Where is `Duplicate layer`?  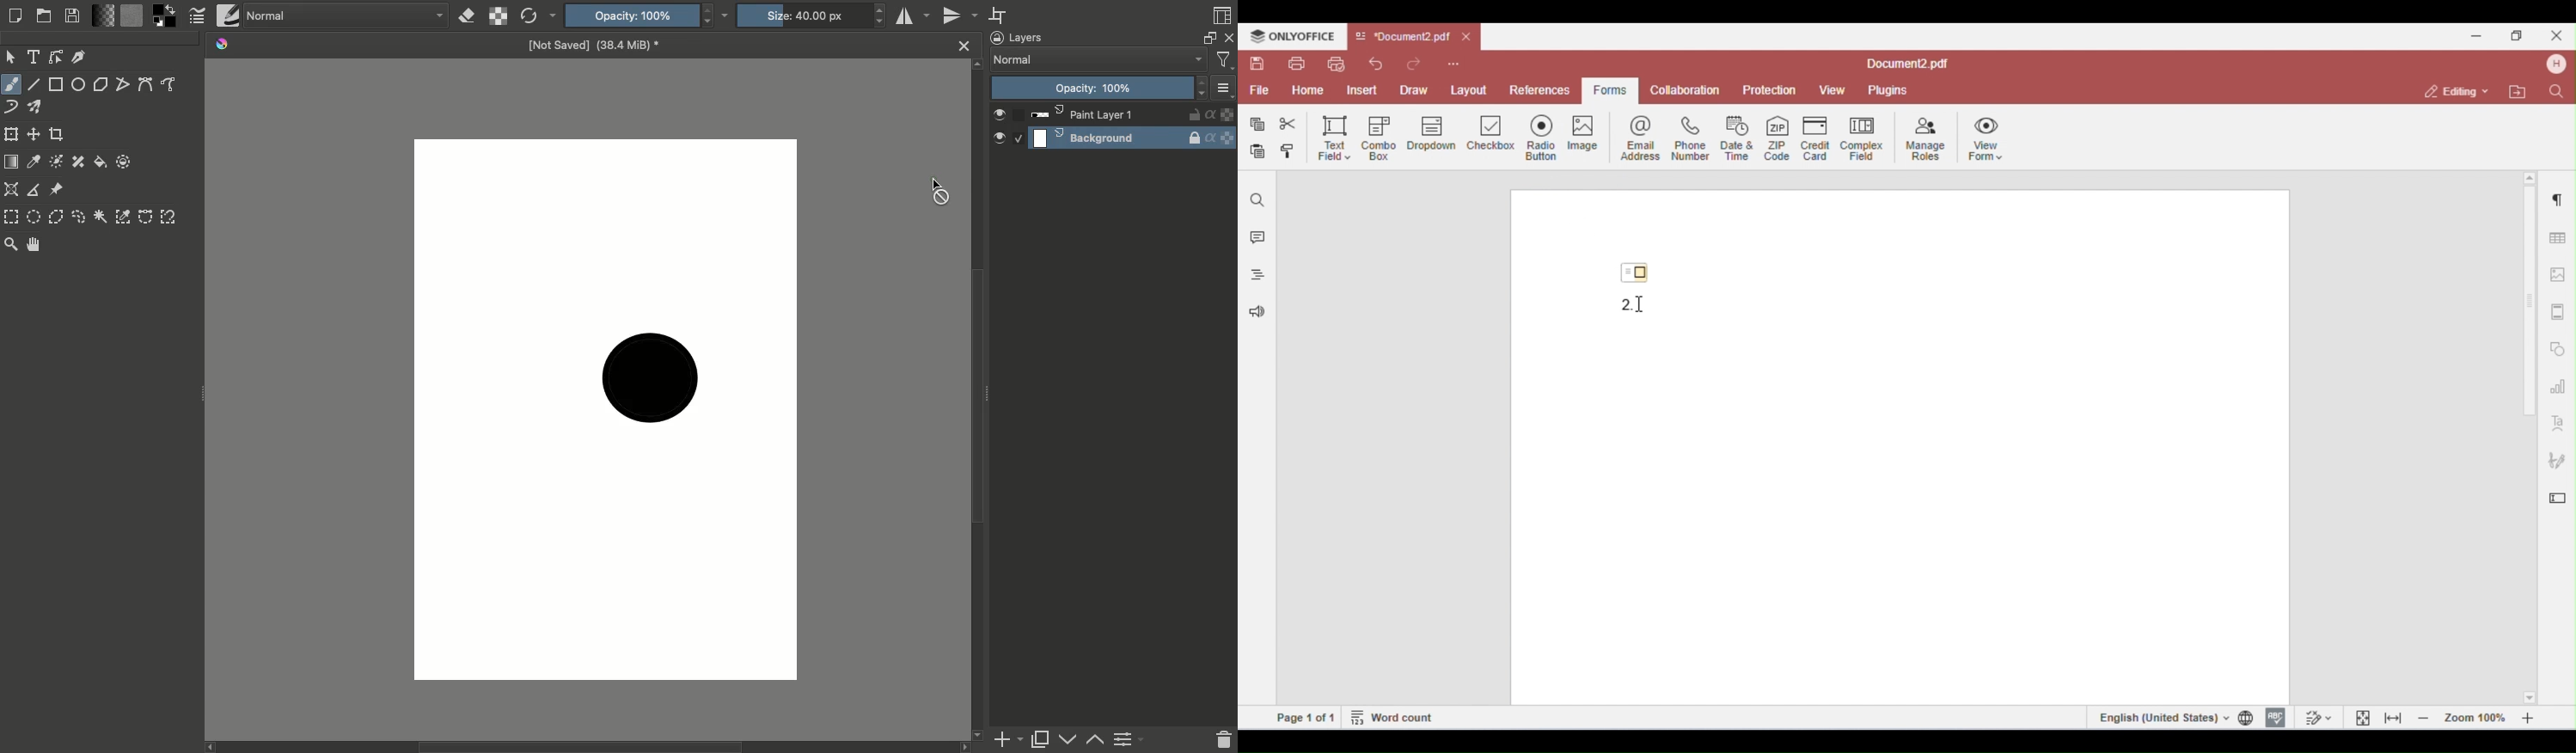 Duplicate layer is located at coordinates (1044, 740).